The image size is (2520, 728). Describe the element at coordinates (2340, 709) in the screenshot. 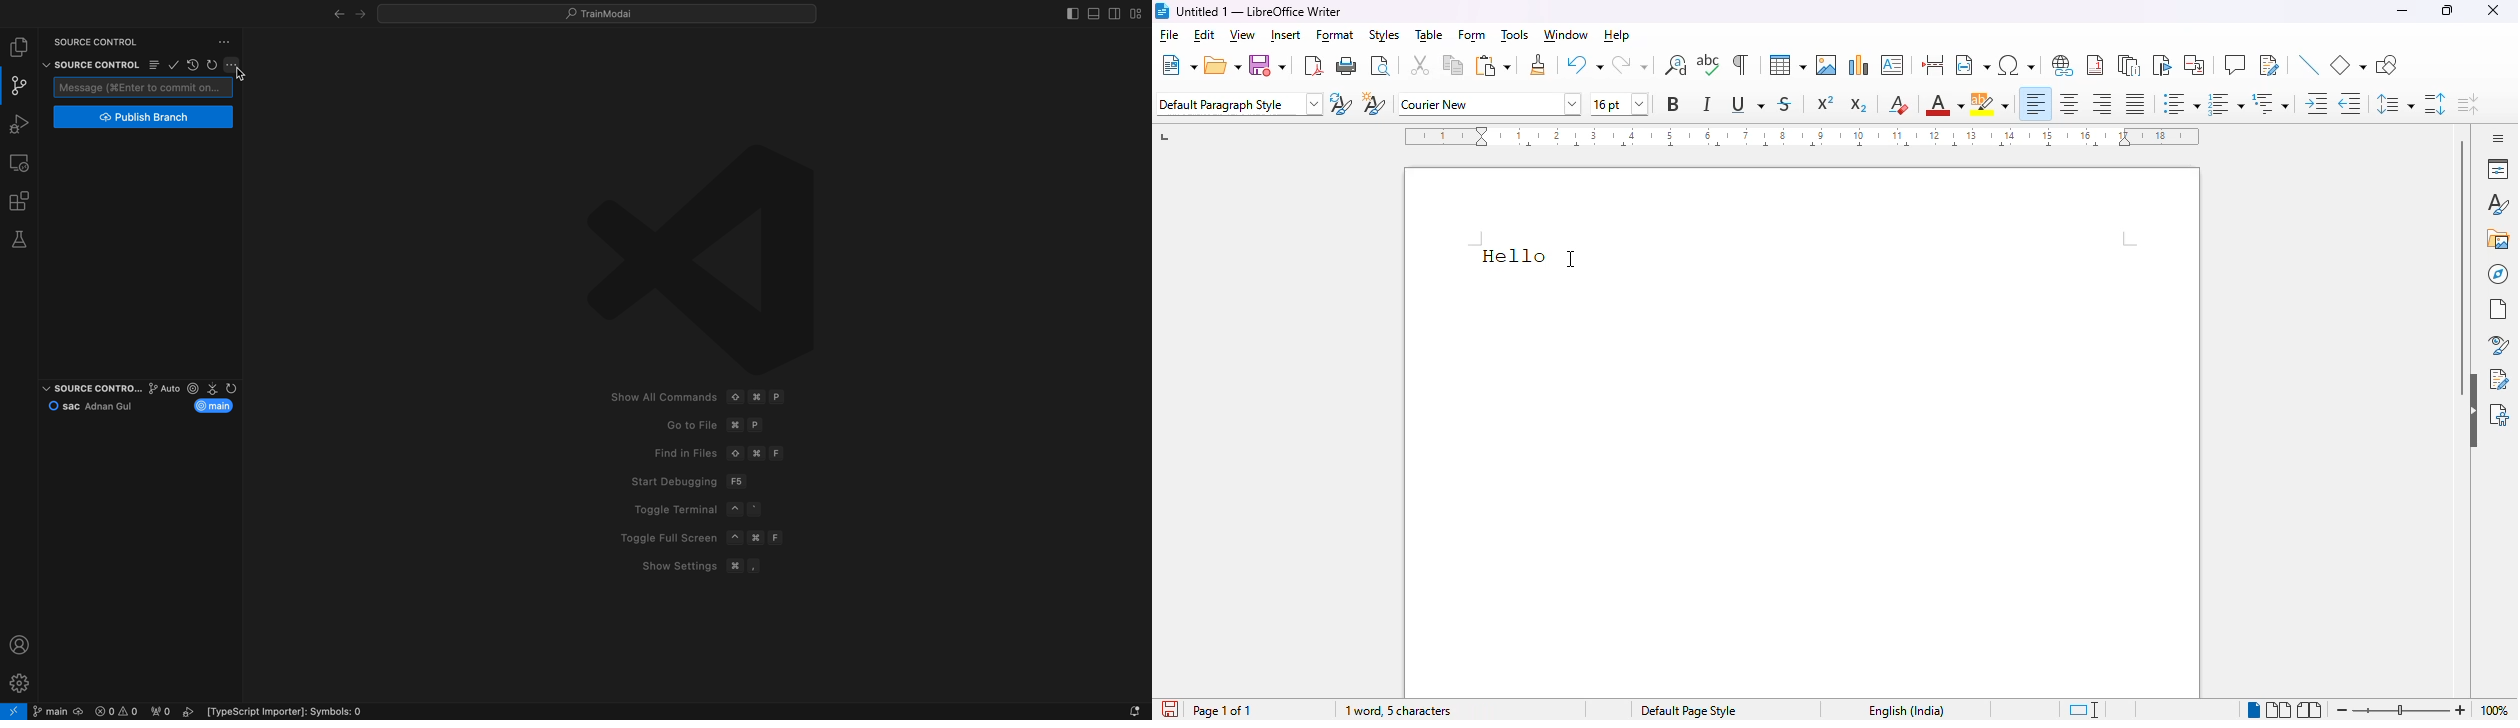

I see `zoom out` at that location.